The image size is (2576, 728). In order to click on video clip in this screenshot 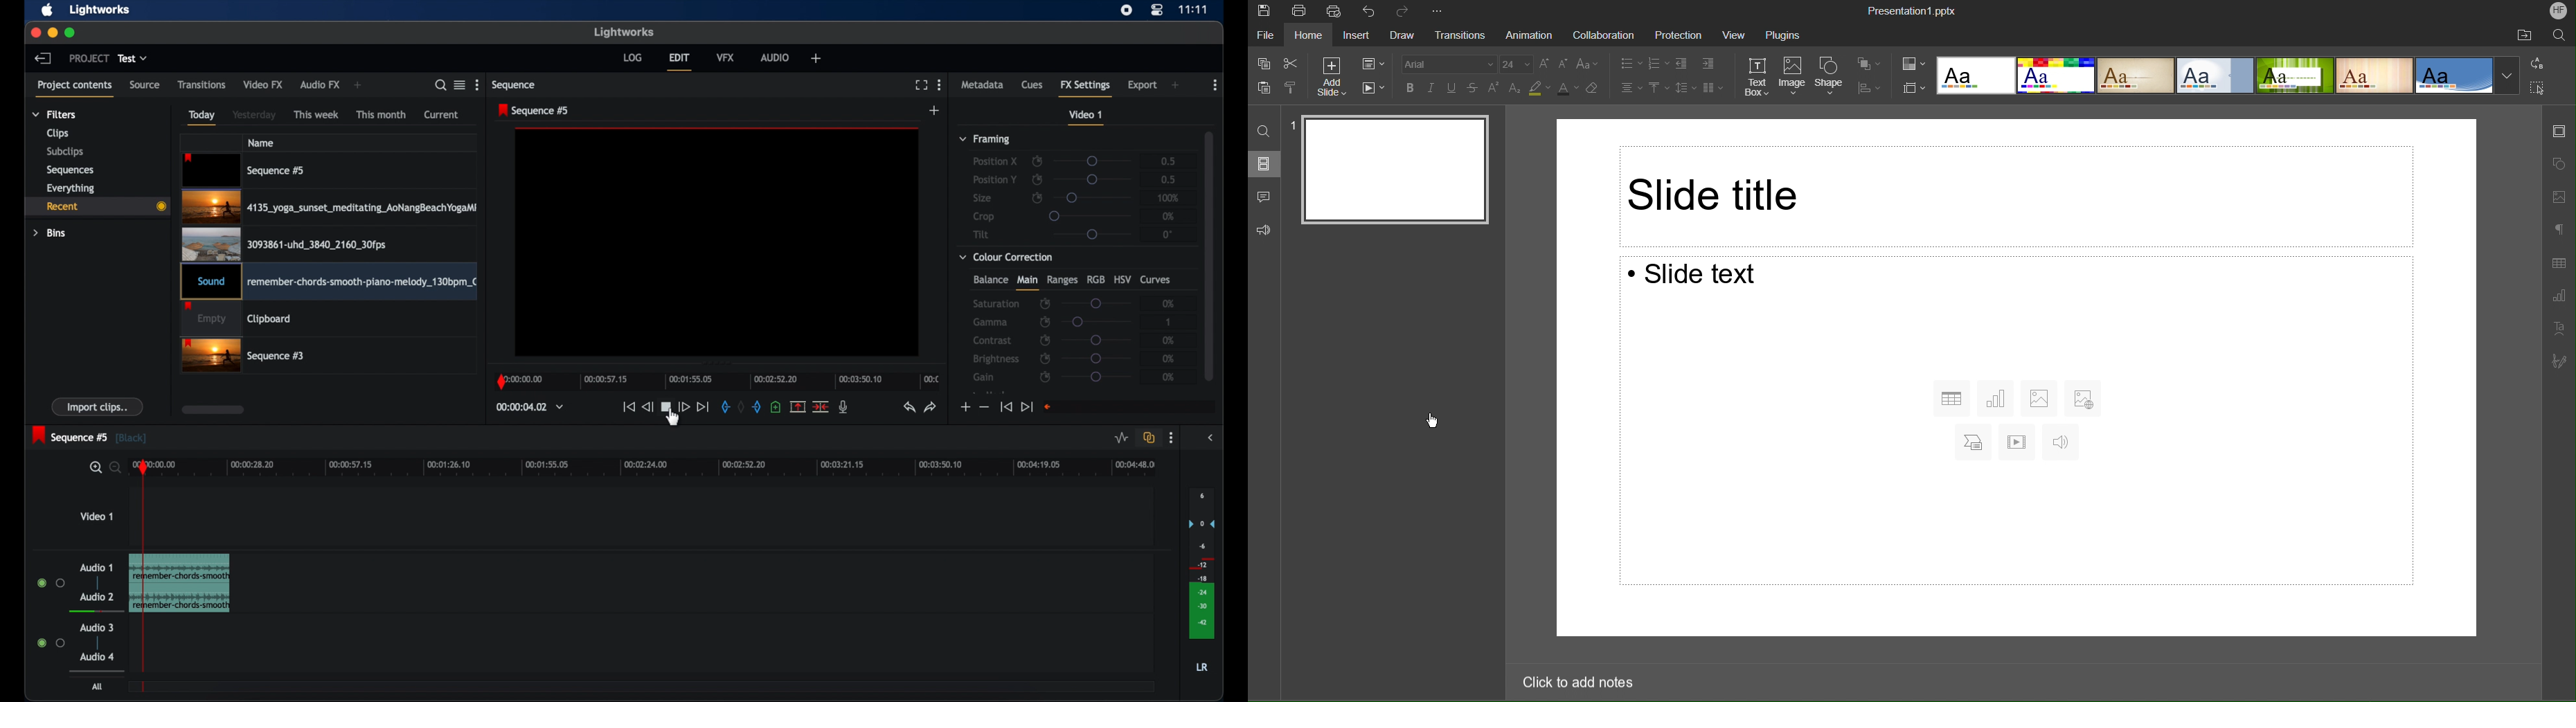, I will do `click(329, 207)`.